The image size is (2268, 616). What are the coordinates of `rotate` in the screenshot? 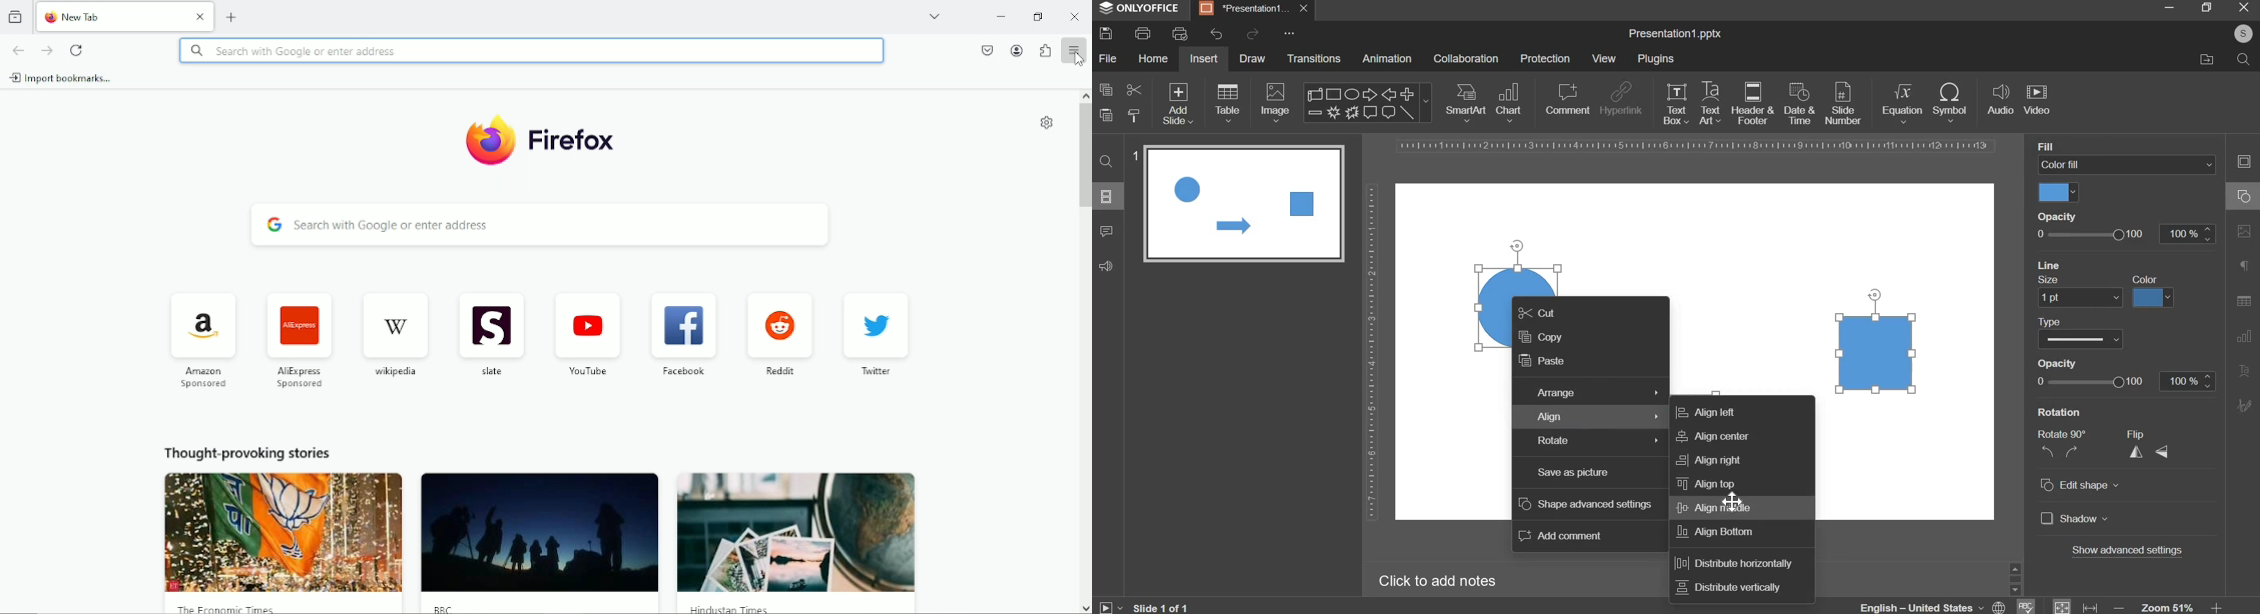 It's located at (1598, 442).